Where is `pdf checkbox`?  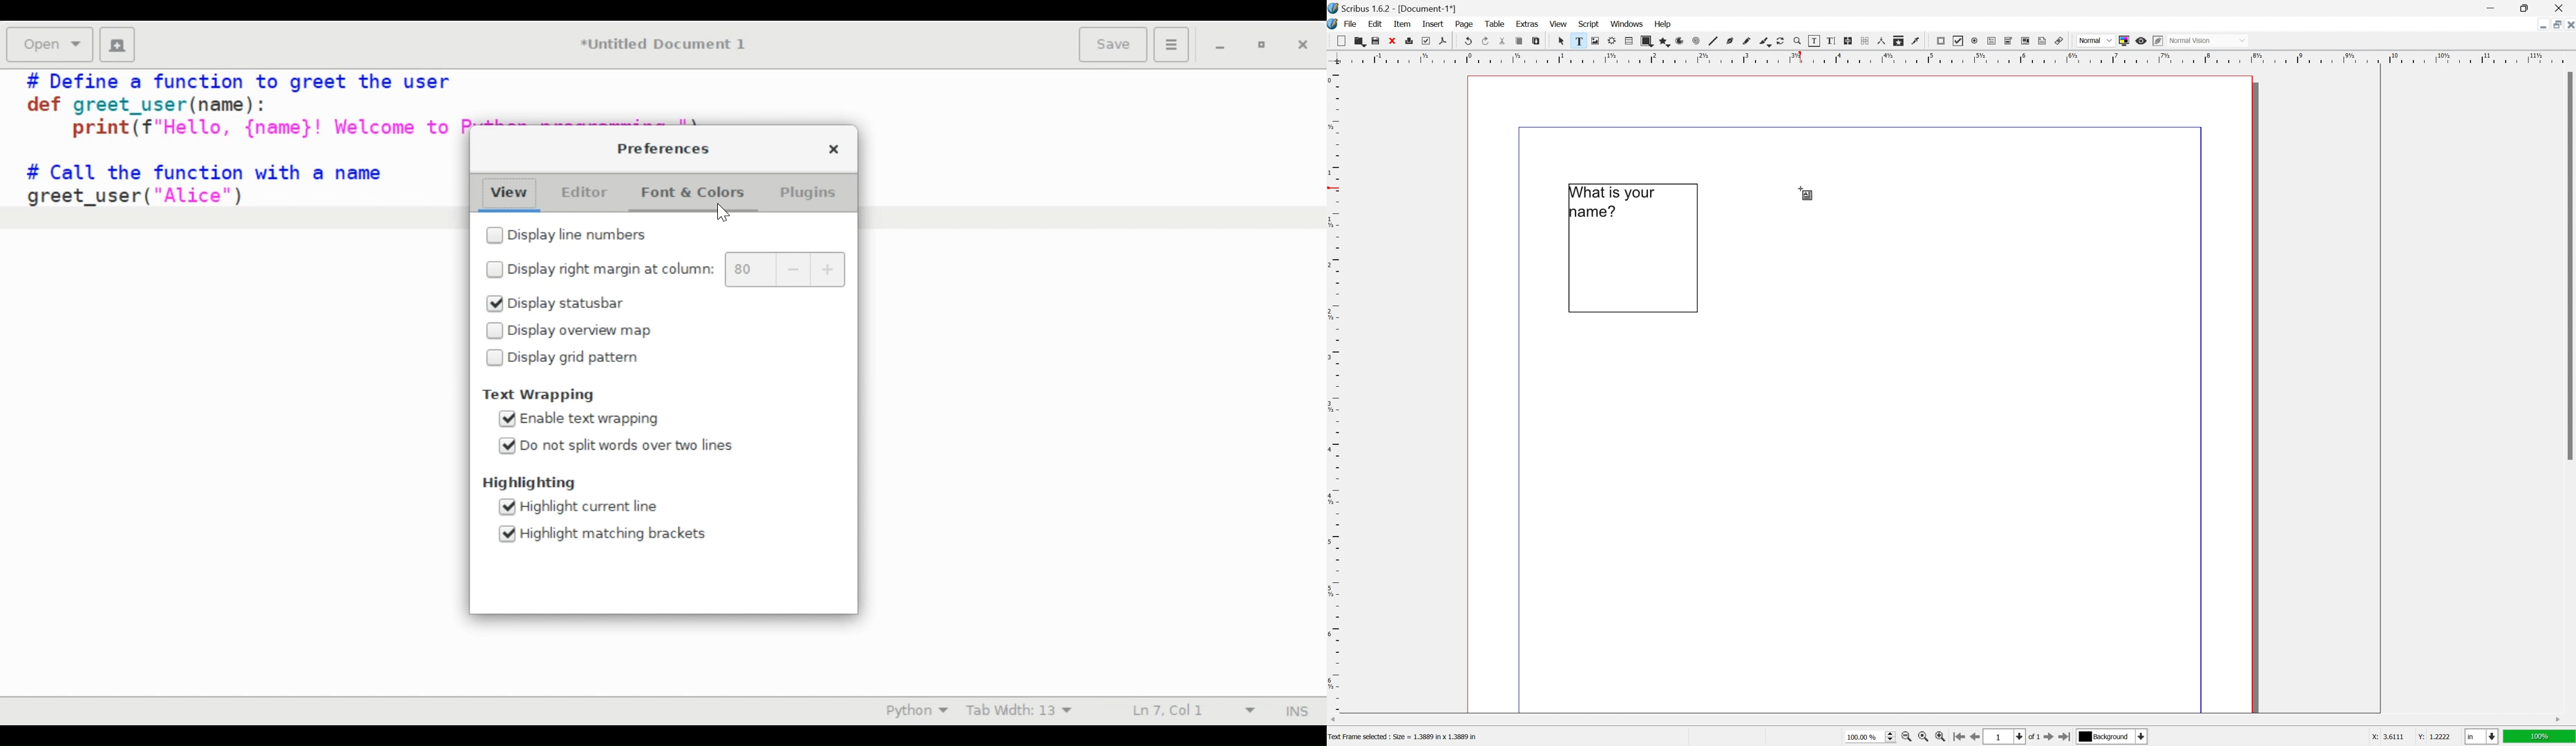 pdf checkbox is located at coordinates (1959, 41).